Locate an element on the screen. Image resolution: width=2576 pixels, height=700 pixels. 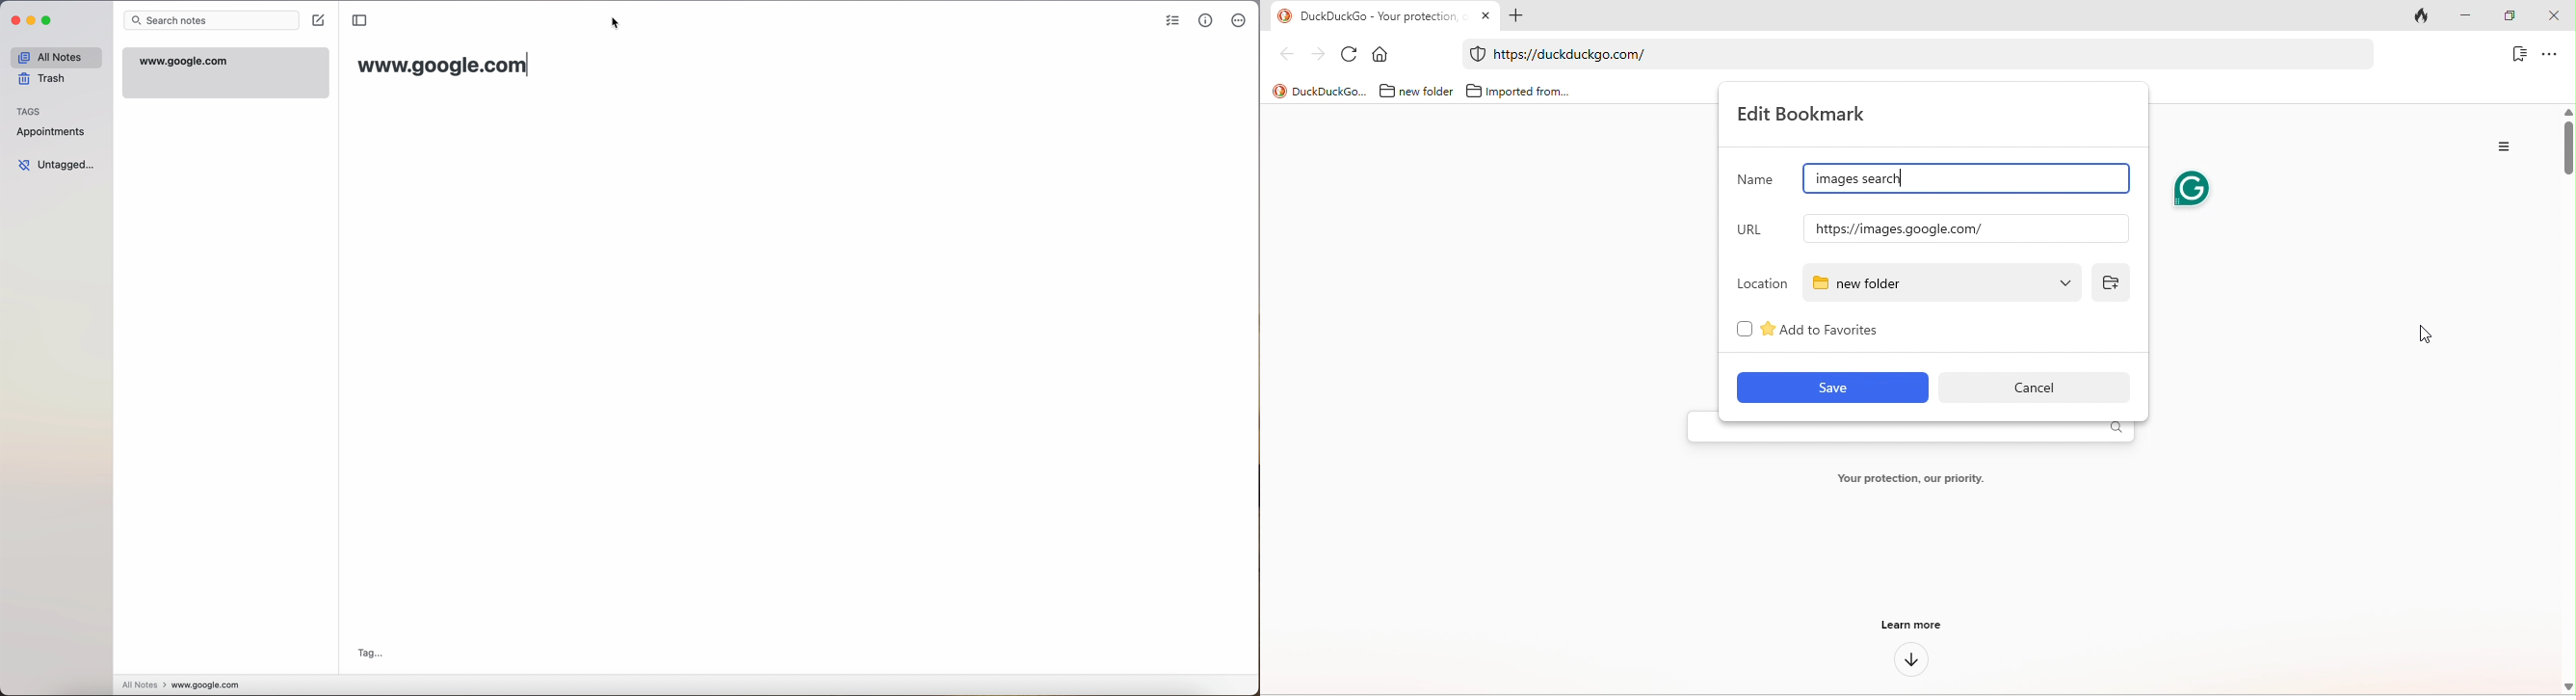
new folder is located at coordinates (1413, 91).